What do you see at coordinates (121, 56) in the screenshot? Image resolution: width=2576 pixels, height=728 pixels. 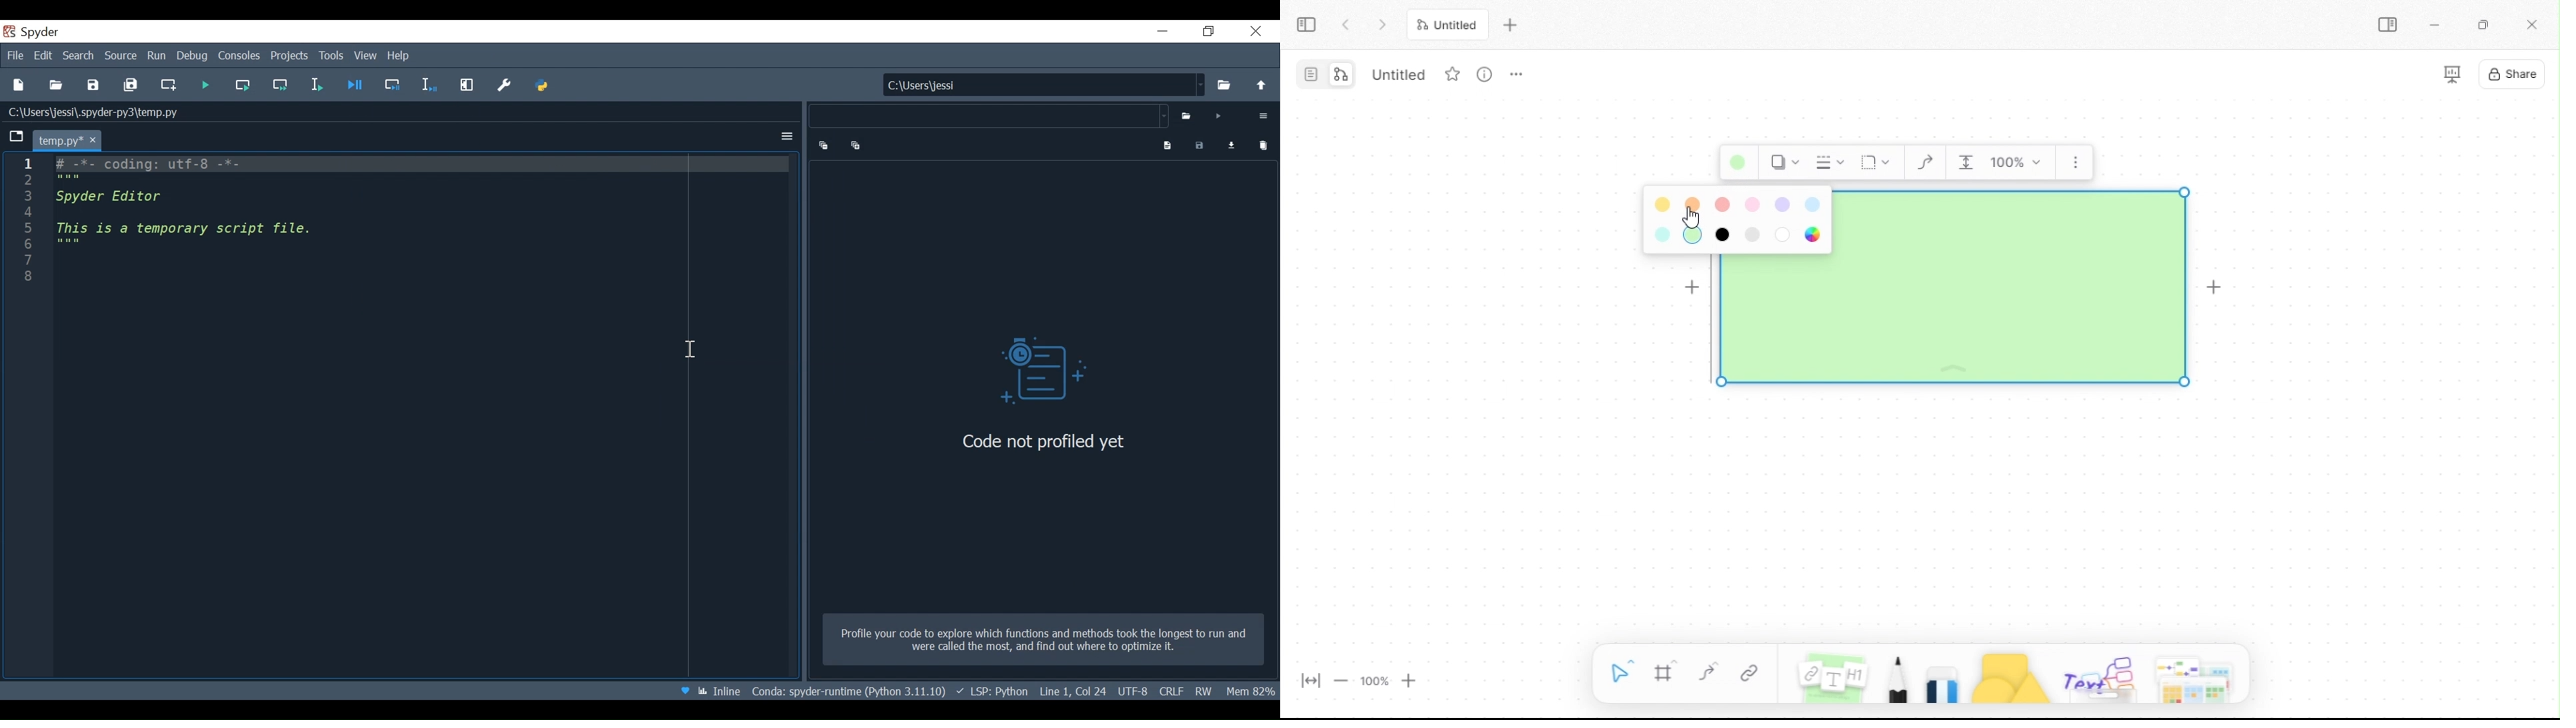 I see `Source` at bounding box center [121, 56].